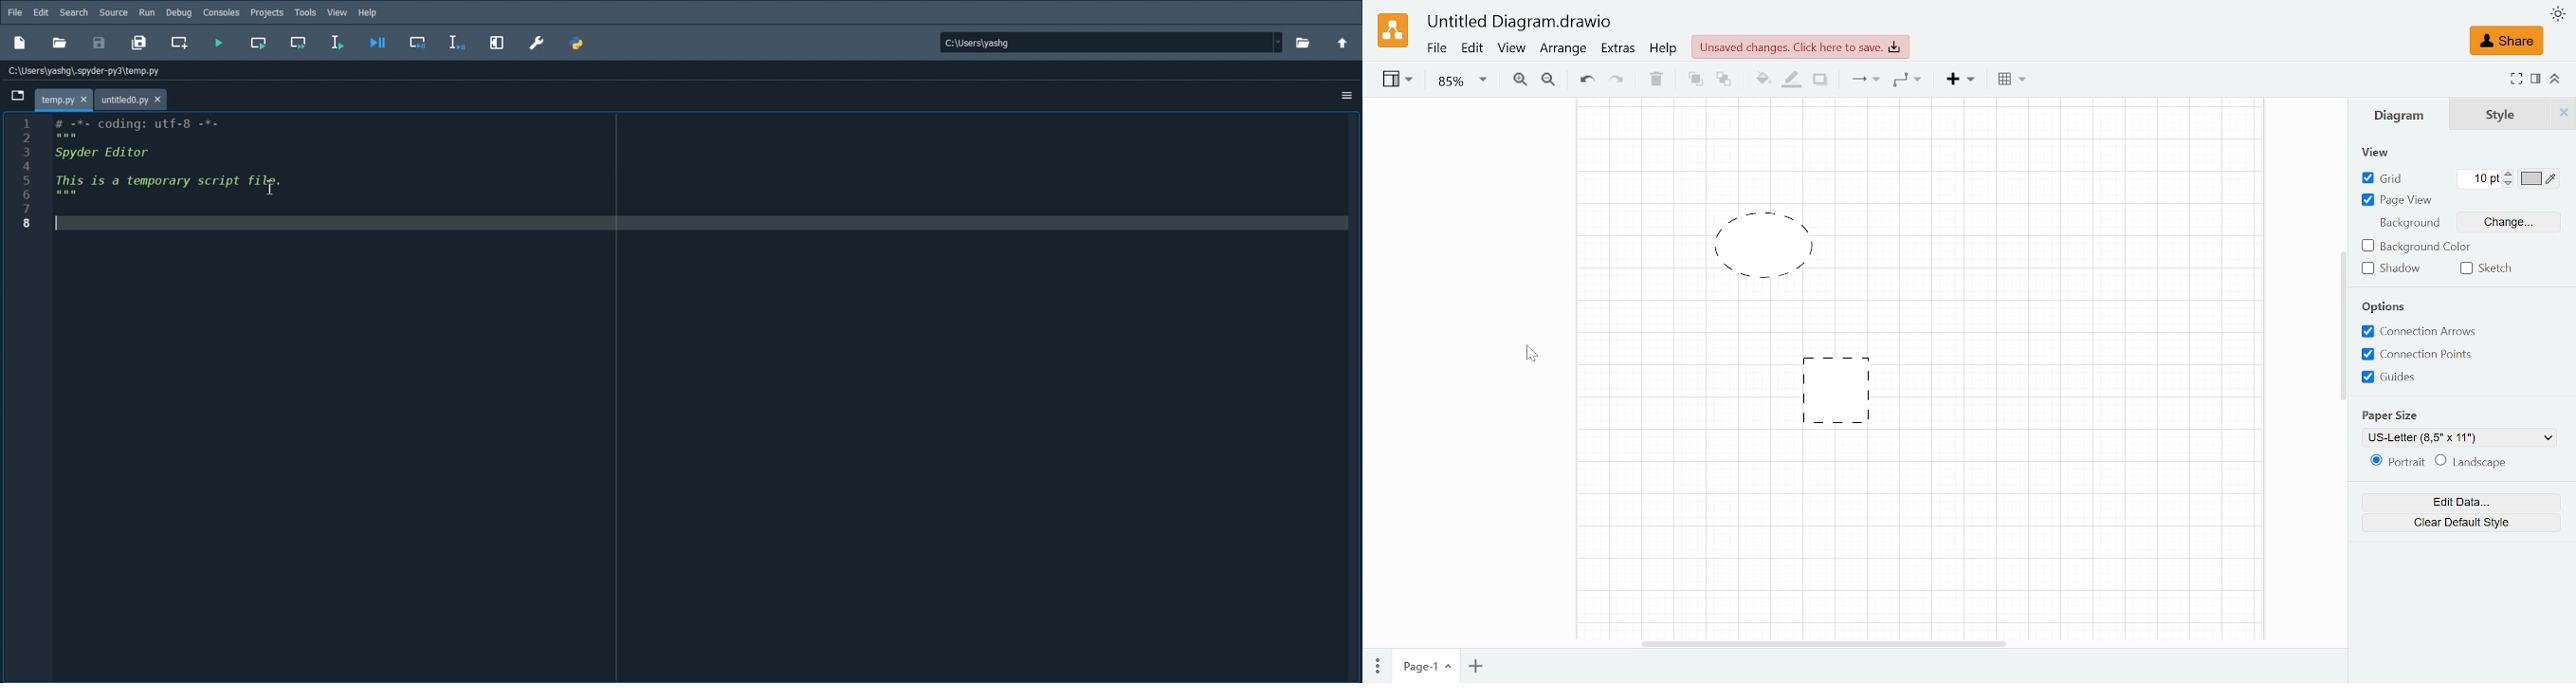  What do you see at coordinates (63, 99) in the screenshot?
I see `File` at bounding box center [63, 99].